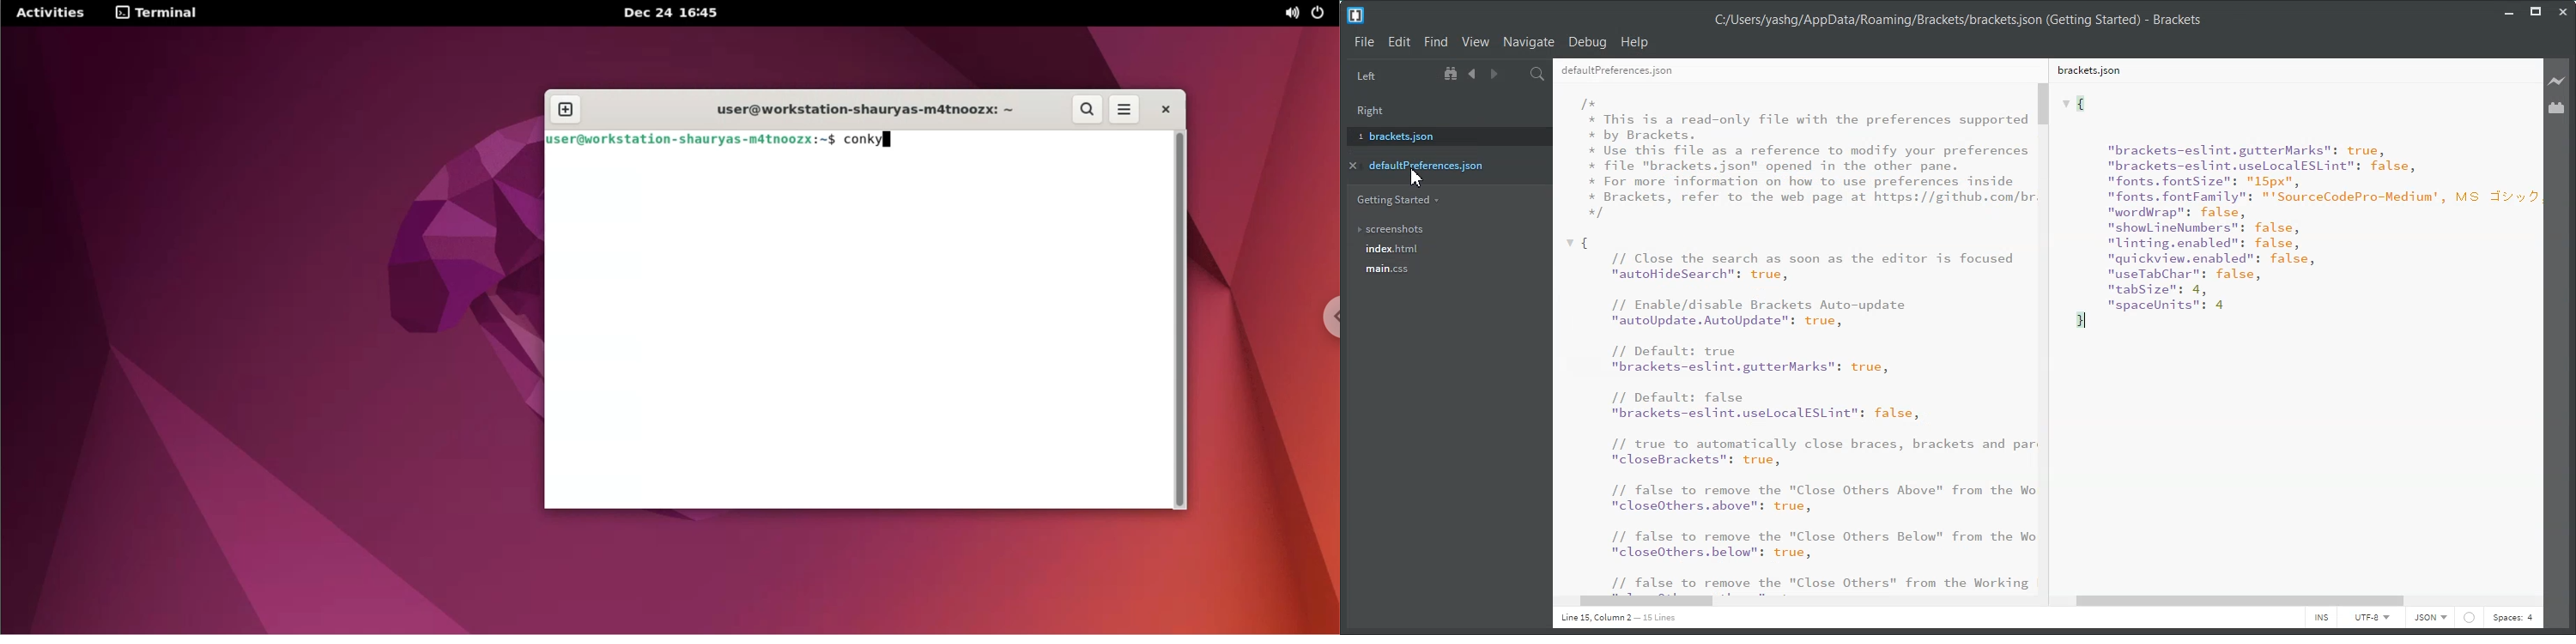 The image size is (2576, 644). What do you see at coordinates (2510, 10) in the screenshot?
I see `Minimize` at bounding box center [2510, 10].